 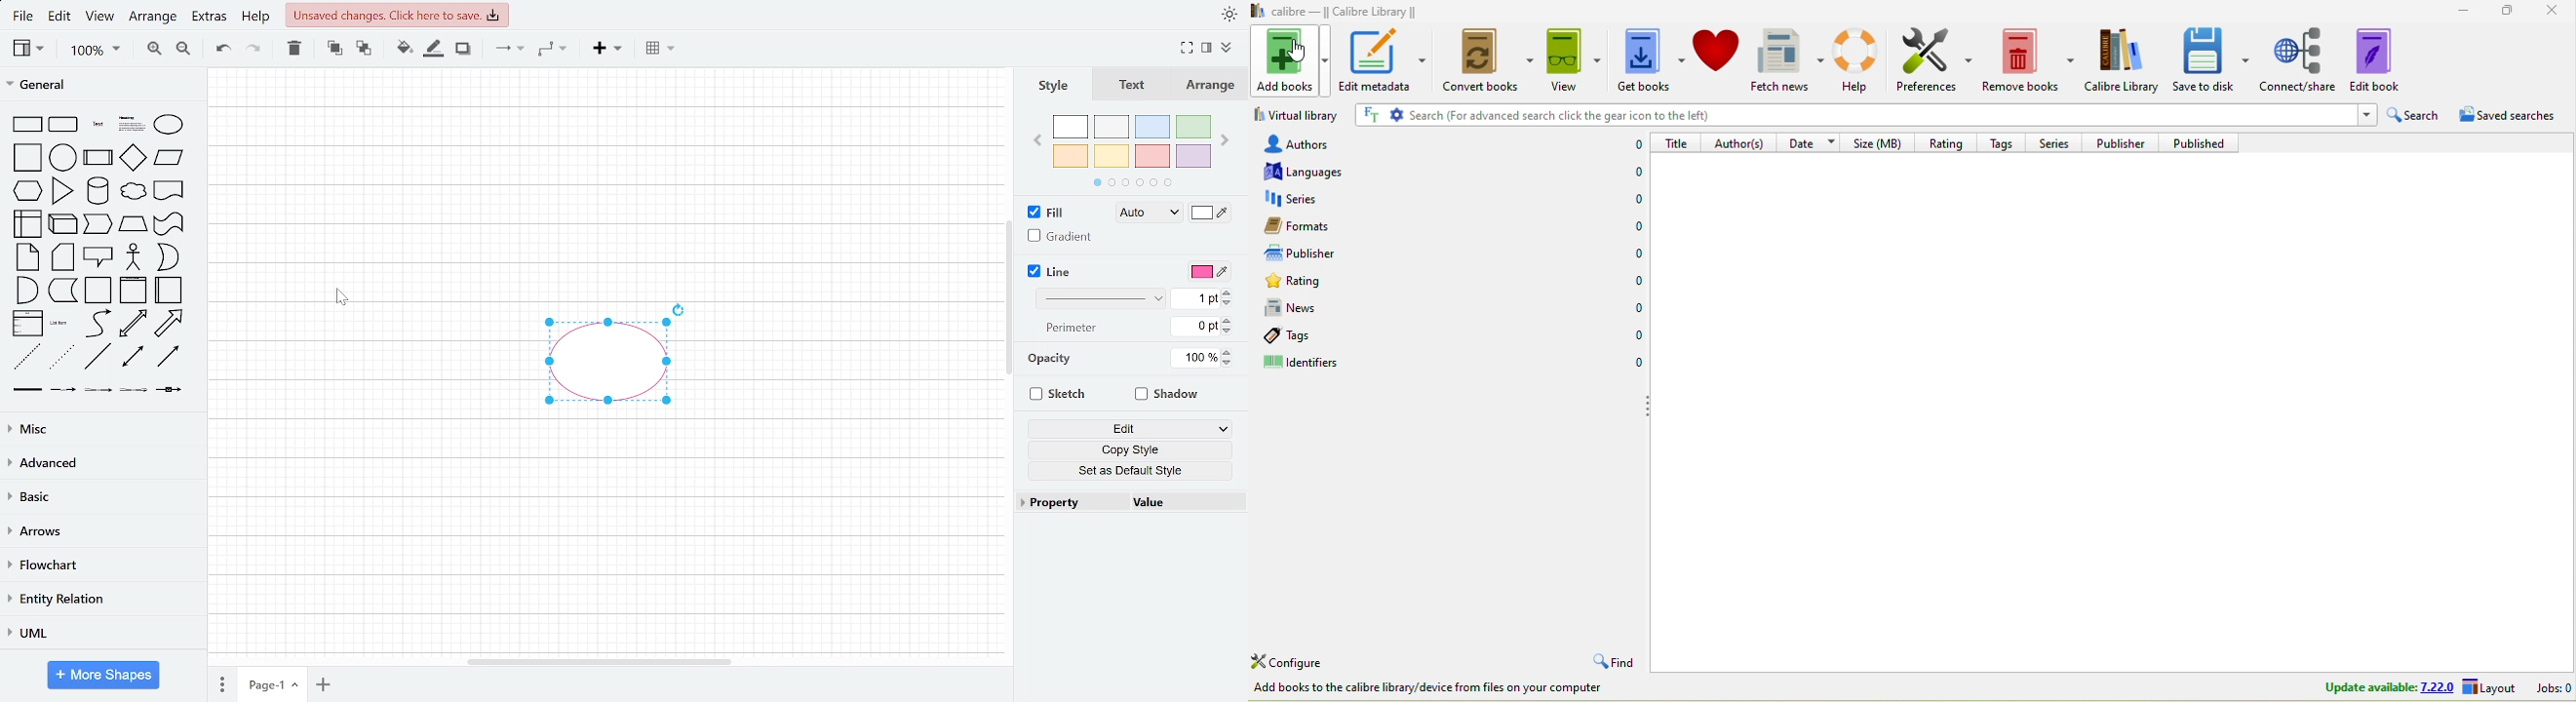 I want to click on circle, so click(x=62, y=159).